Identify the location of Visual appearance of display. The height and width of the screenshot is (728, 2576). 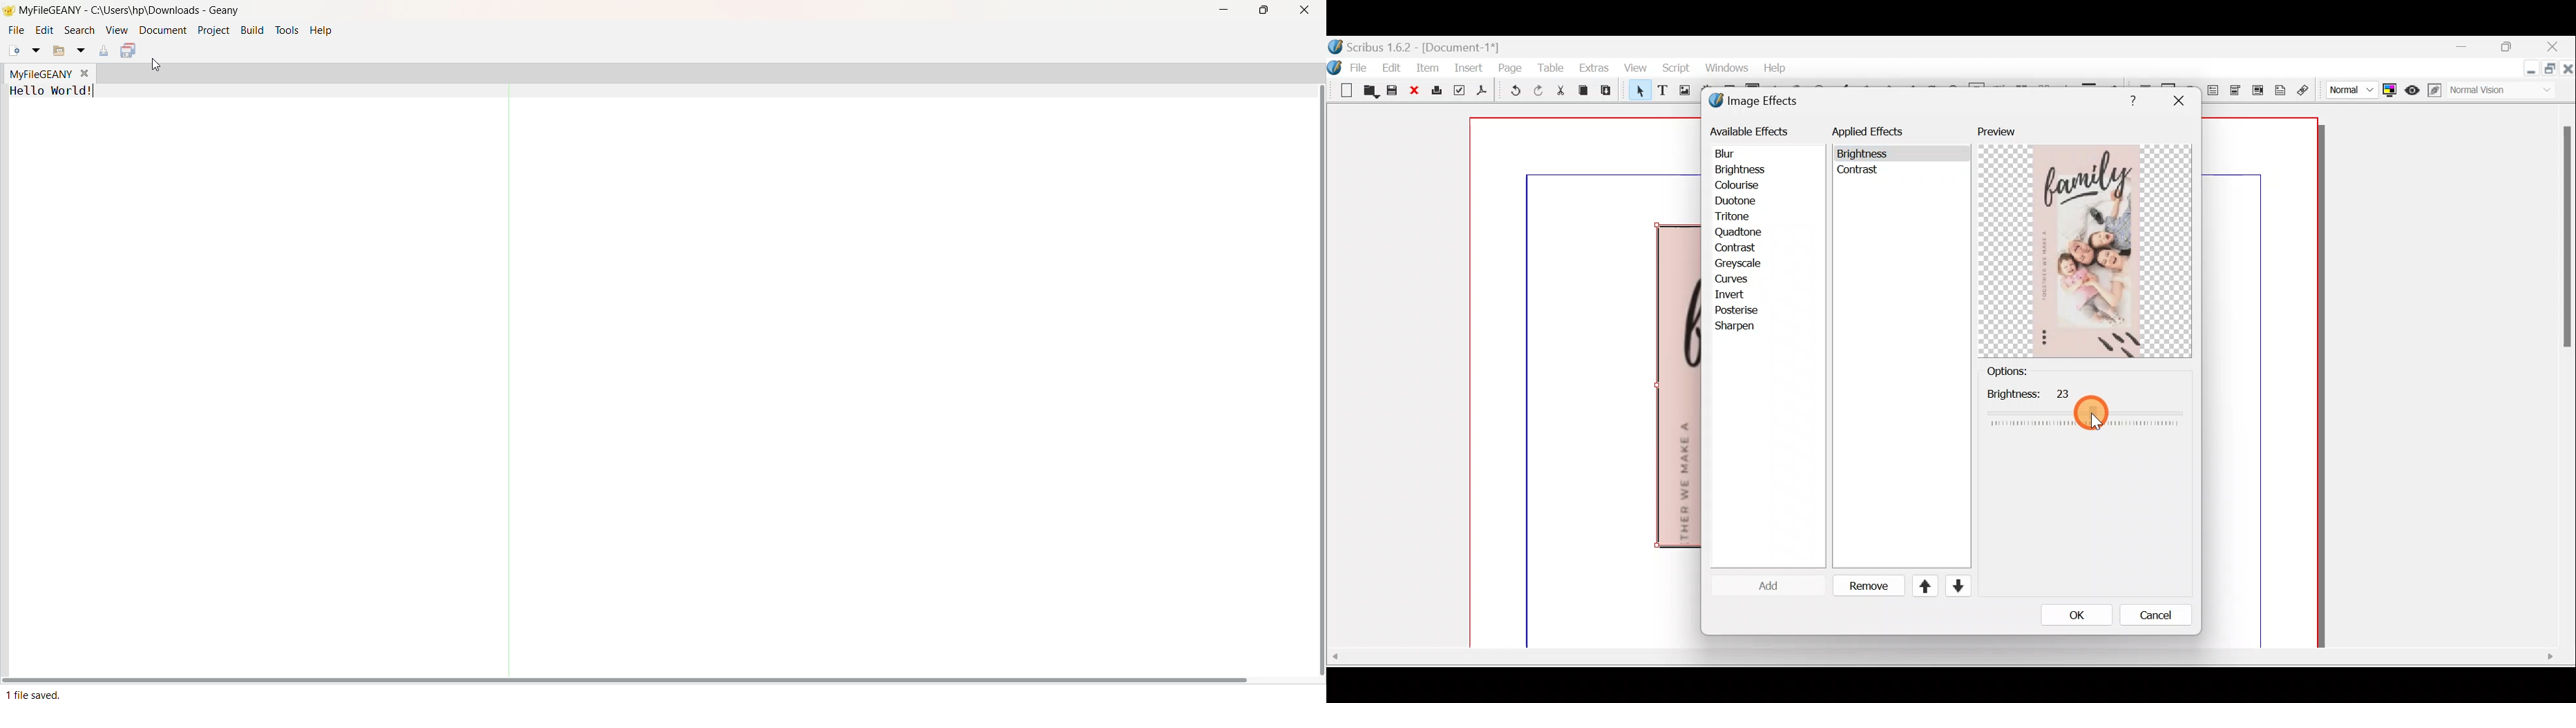
(2508, 92).